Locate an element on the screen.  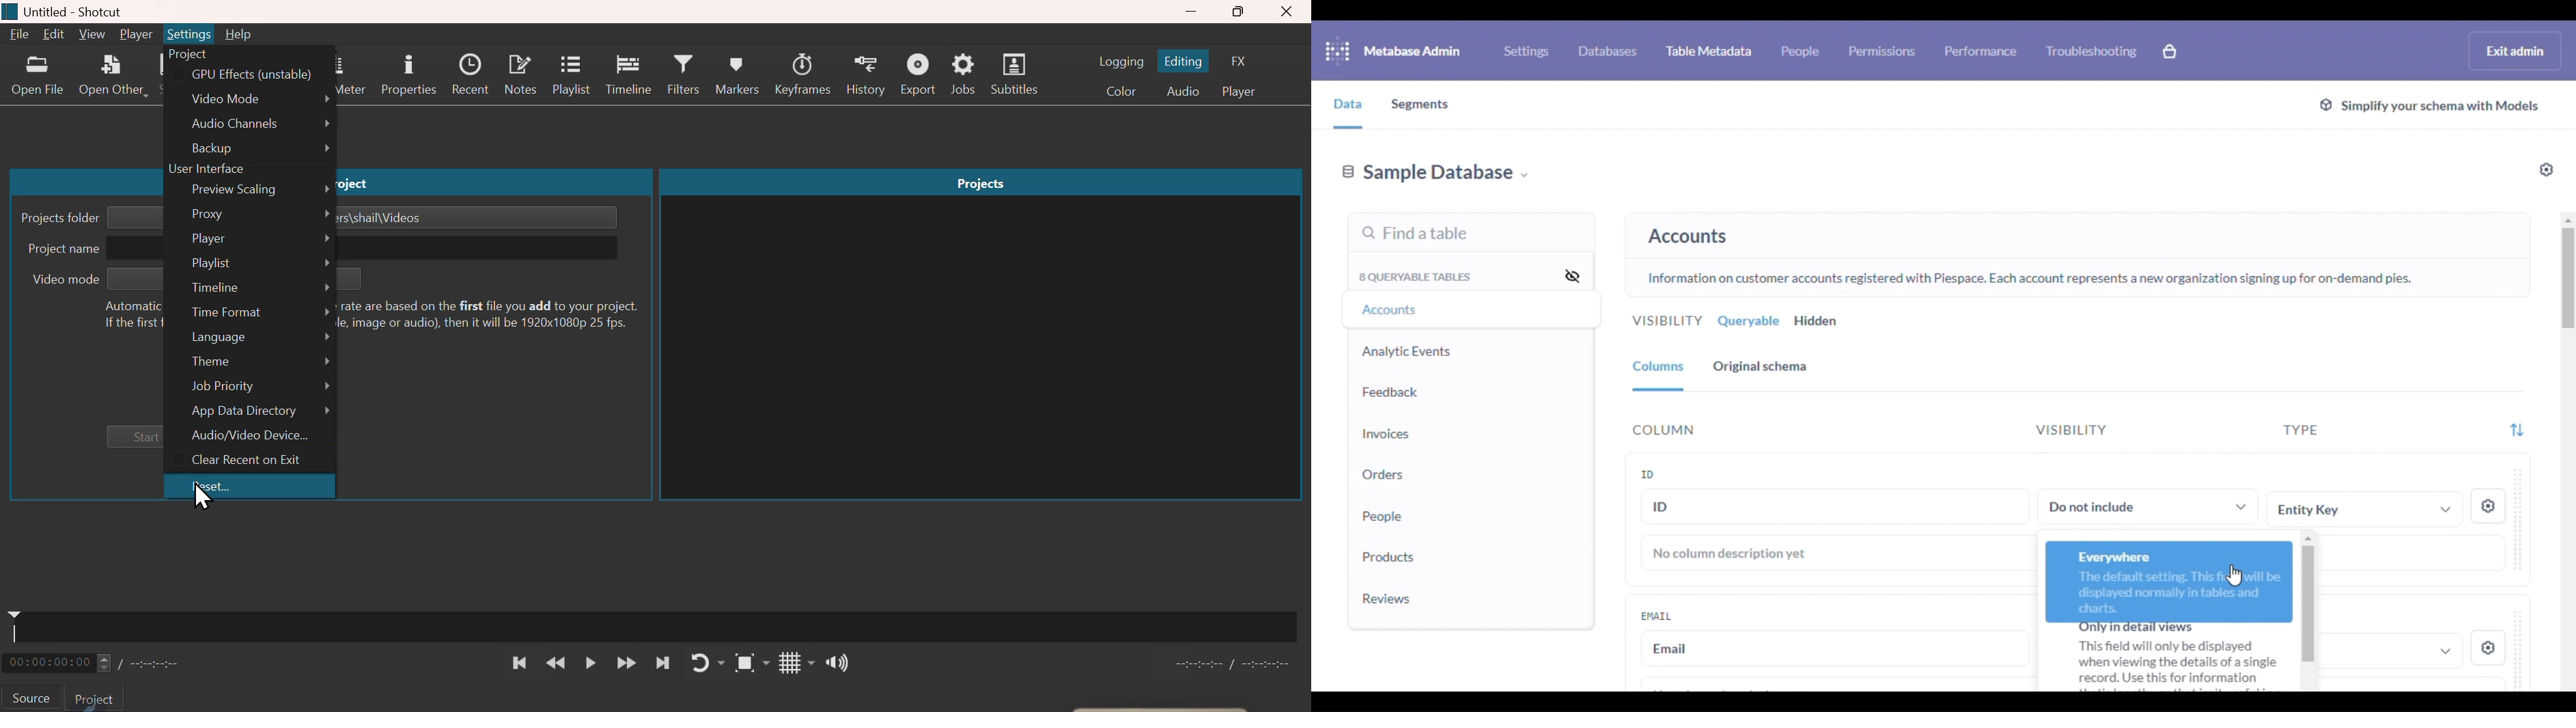
select any table to see its schema and add or edit metadata. is located at coordinates (2087, 227).